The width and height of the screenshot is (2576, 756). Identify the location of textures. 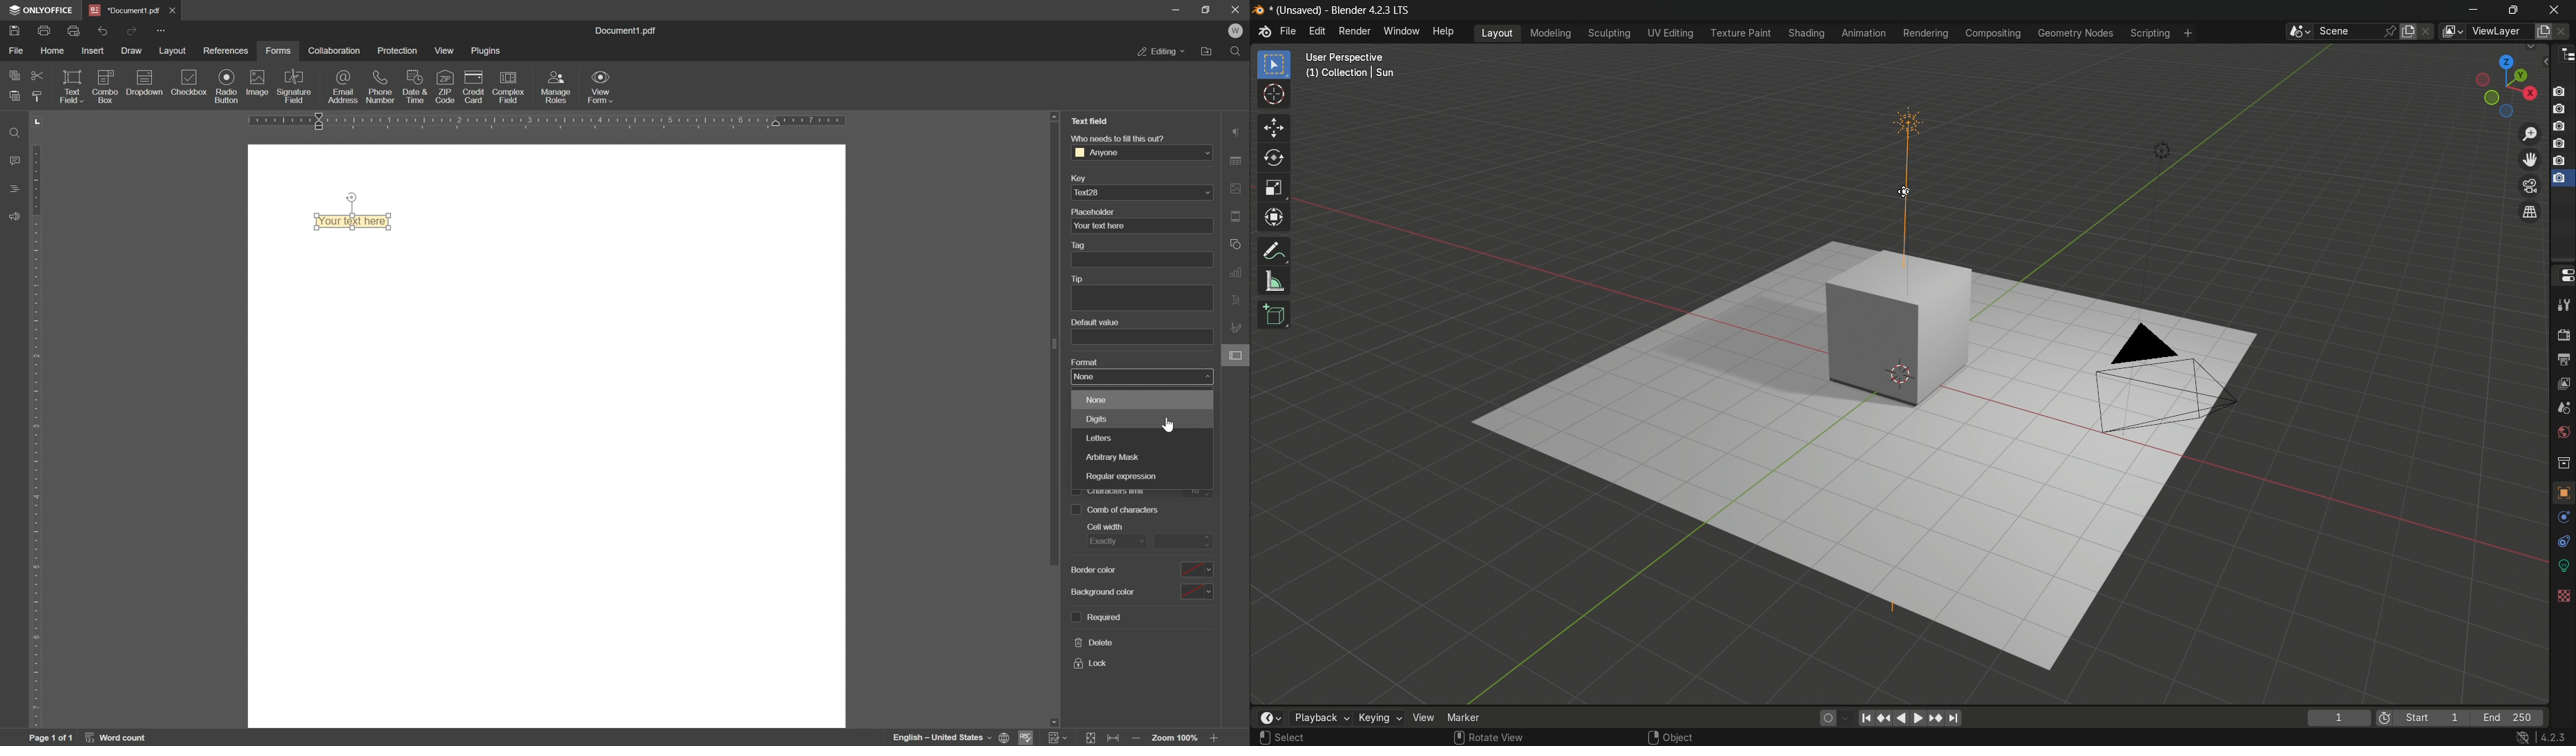
(2562, 595).